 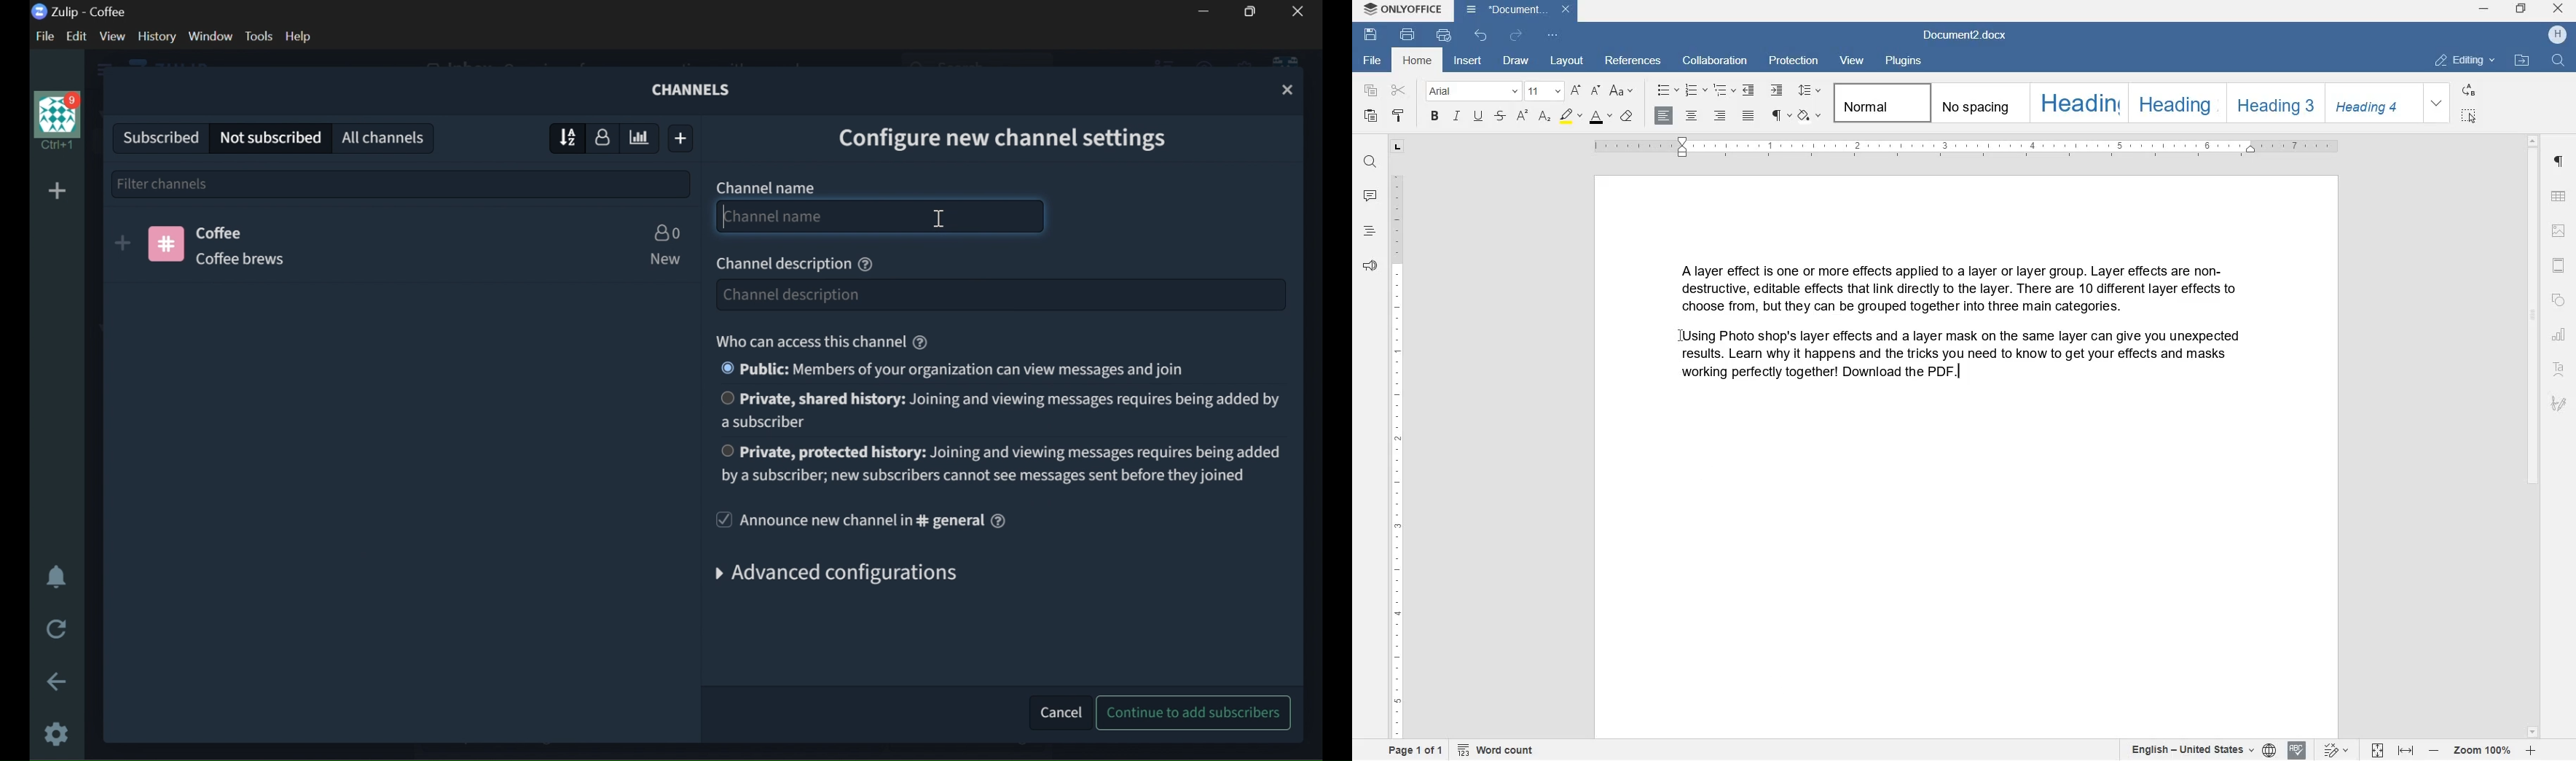 What do you see at coordinates (1630, 117) in the screenshot?
I see `CLEAR STYLE` at bounding box center [1630, 117].